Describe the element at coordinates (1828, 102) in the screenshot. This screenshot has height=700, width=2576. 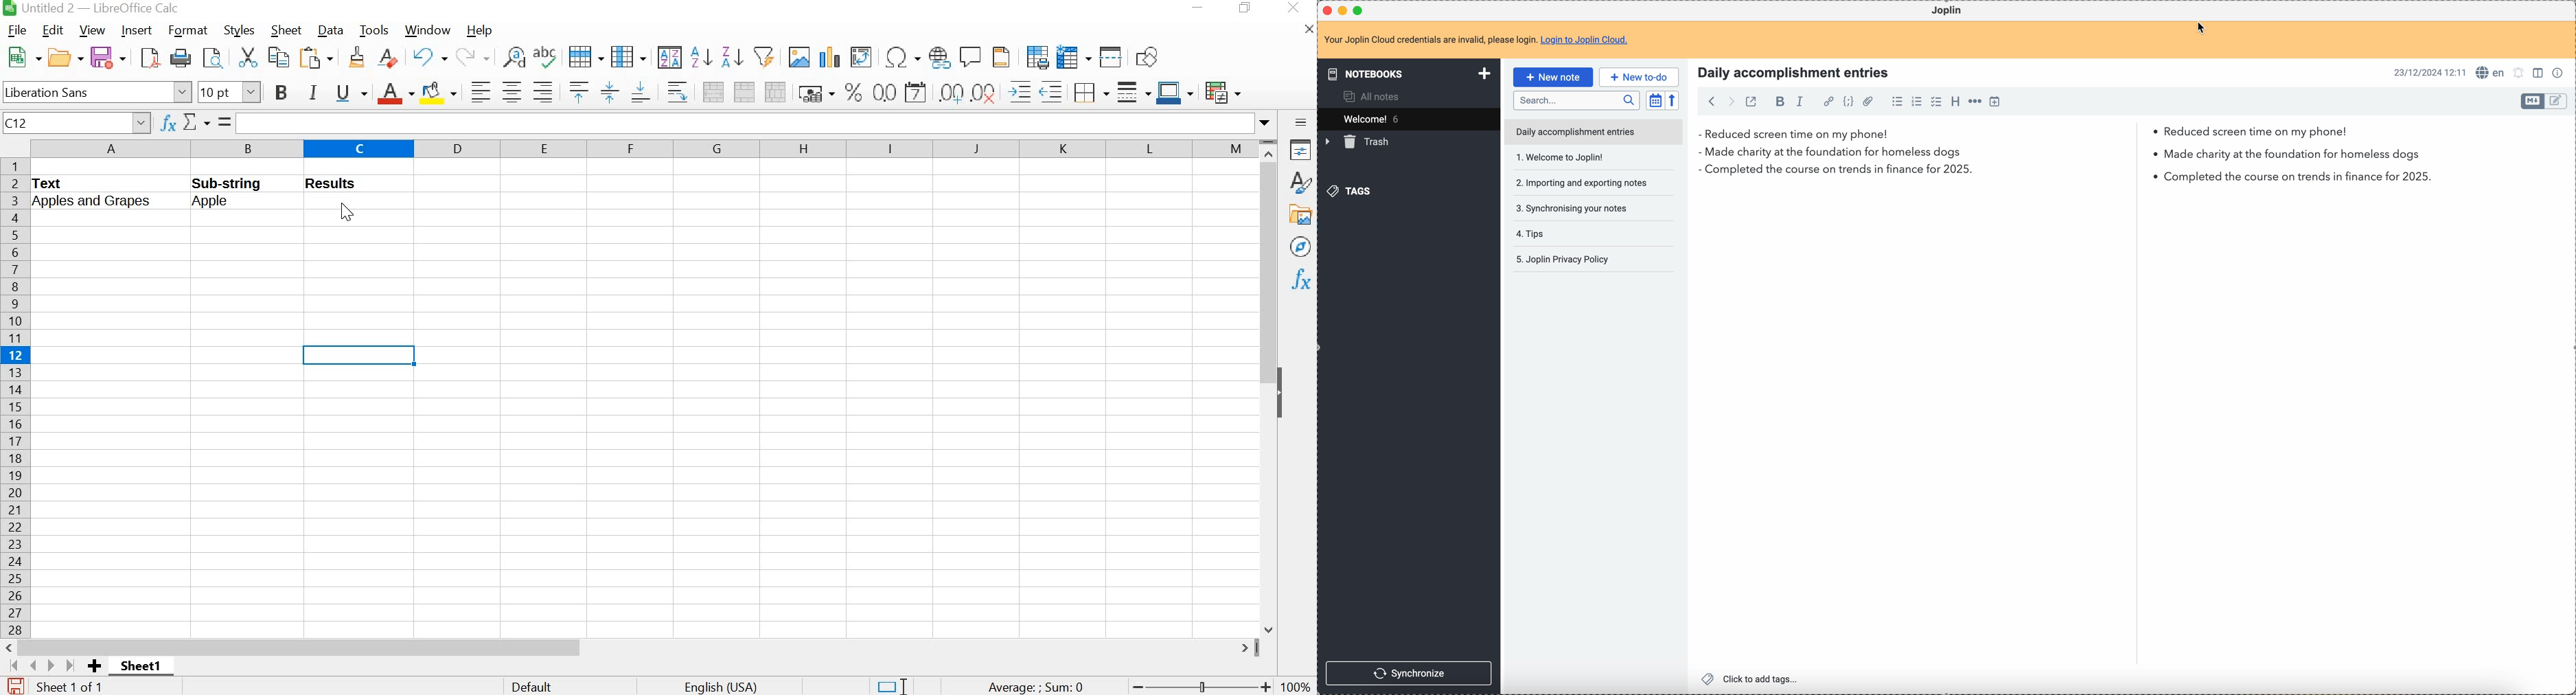
I see `hyperlink` at that location.